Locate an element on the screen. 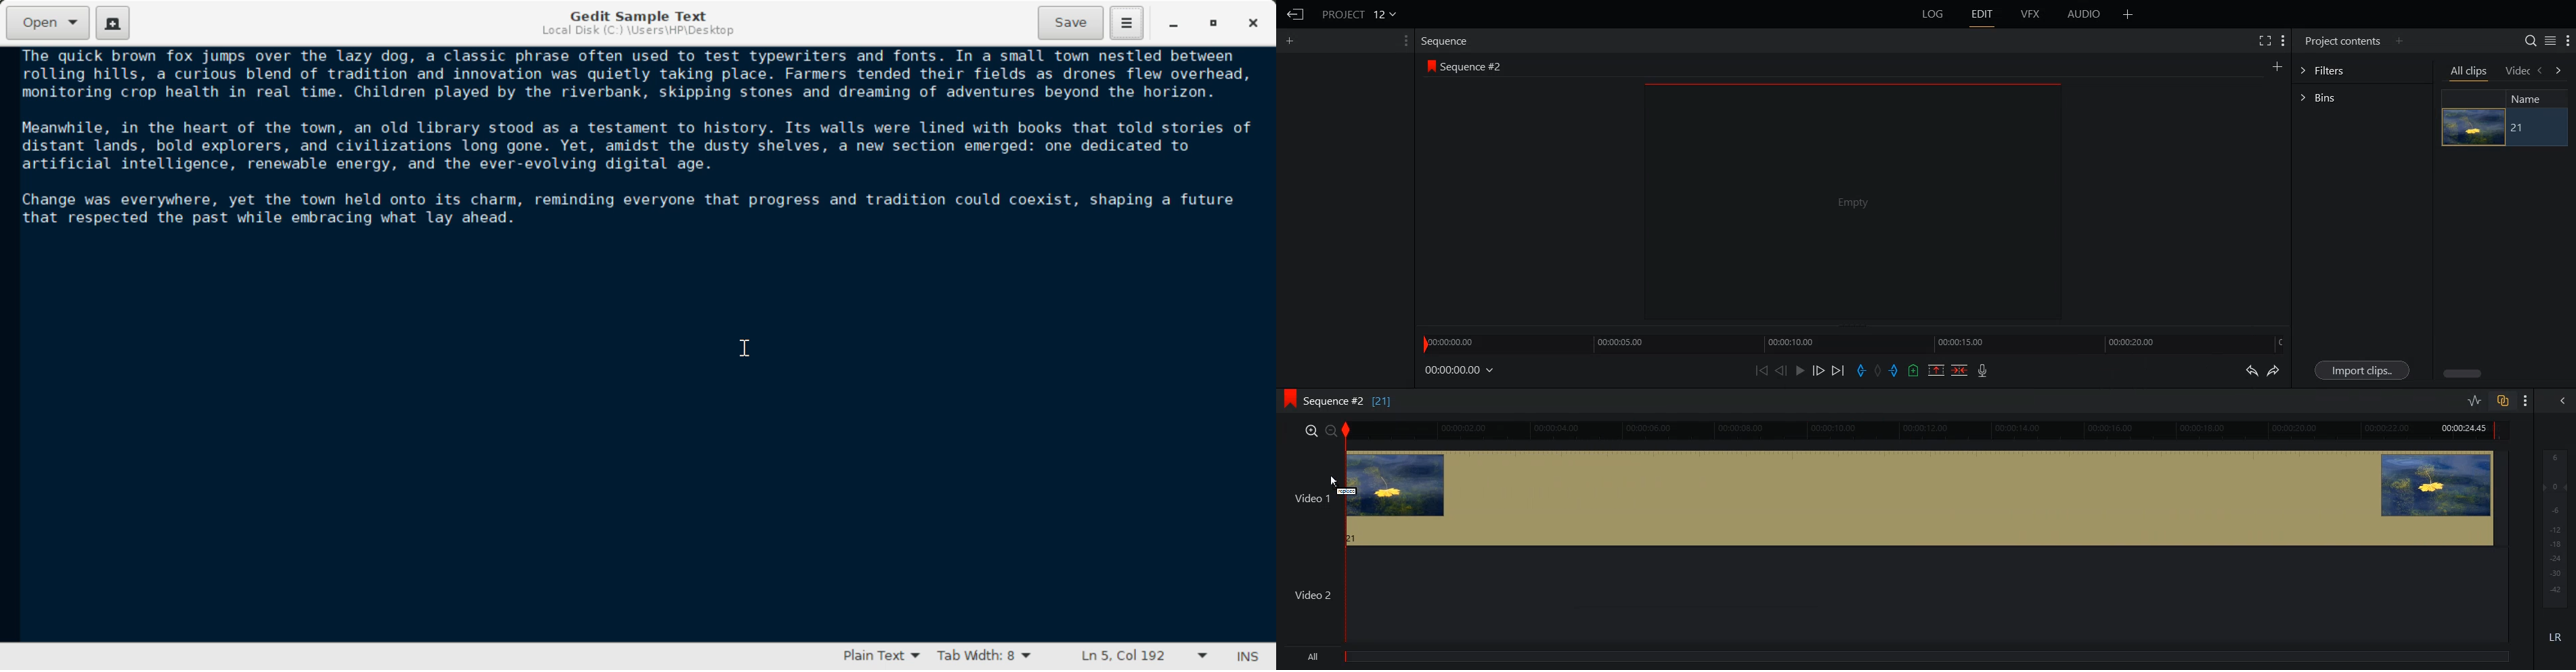 This screenshot has height=672, width=2576. Nudge One Frame Forward is located at coordinates (1819, 371).